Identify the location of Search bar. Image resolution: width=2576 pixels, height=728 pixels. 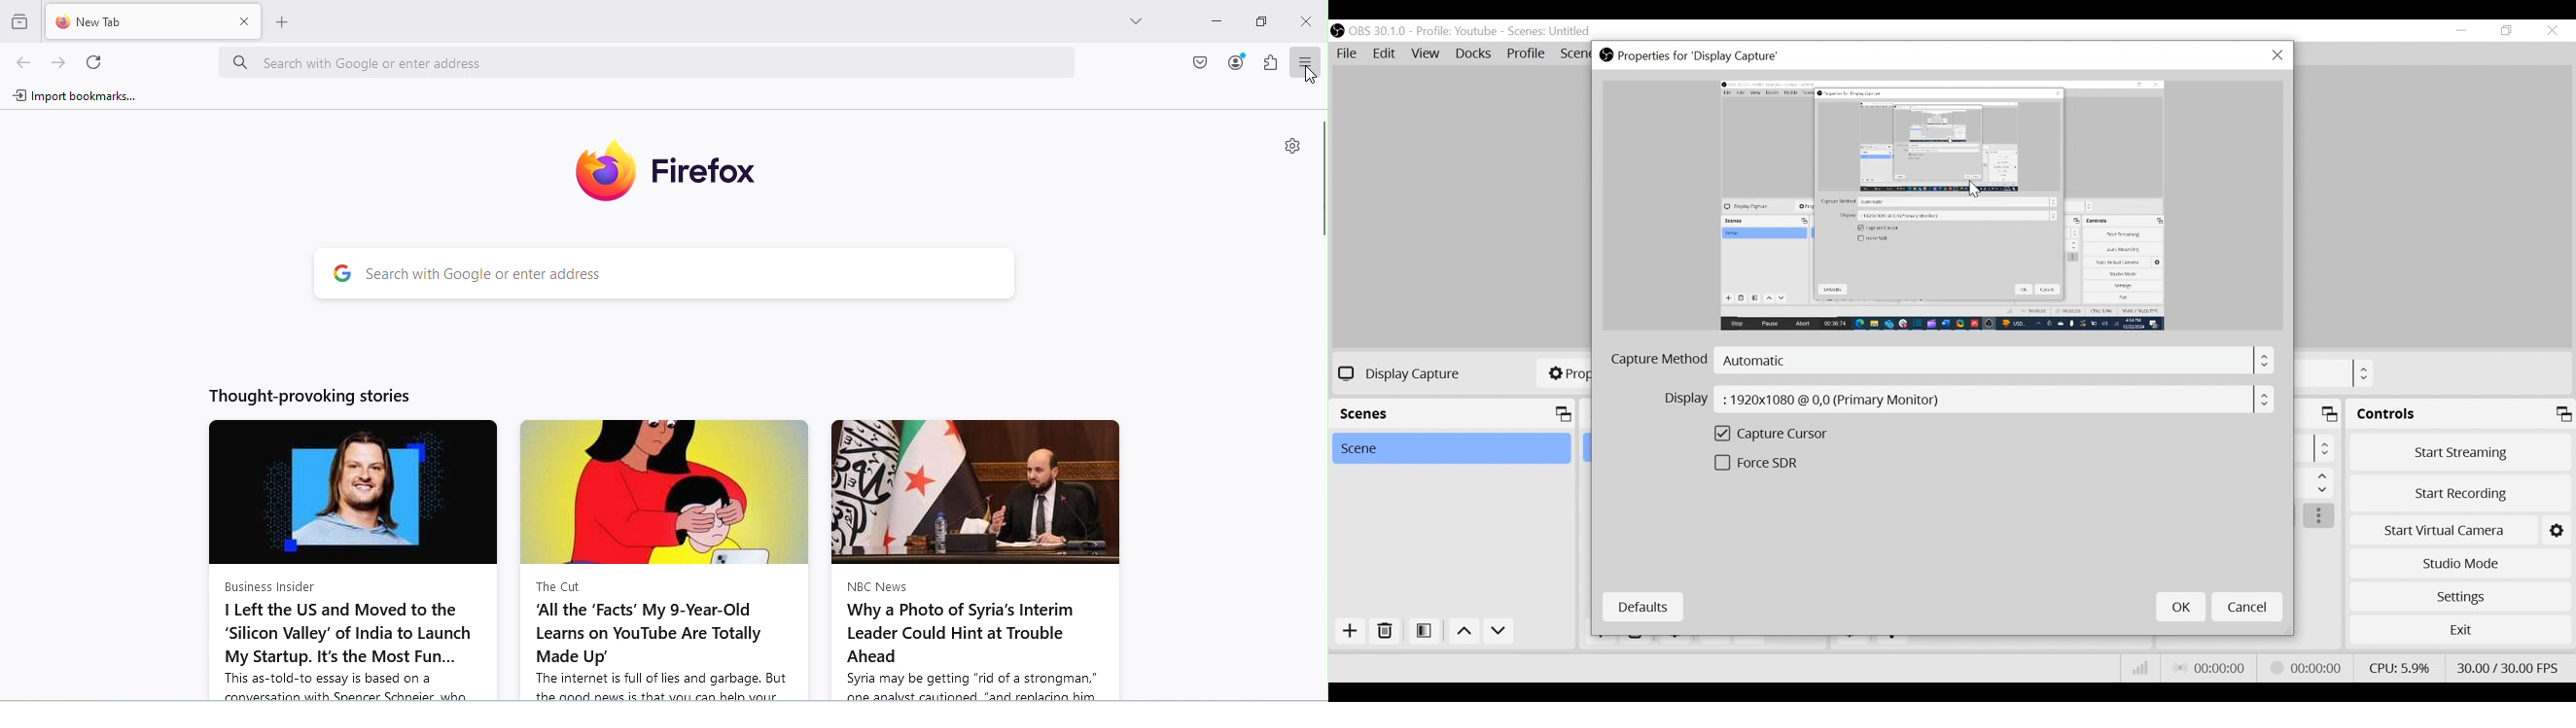
(688, 276).